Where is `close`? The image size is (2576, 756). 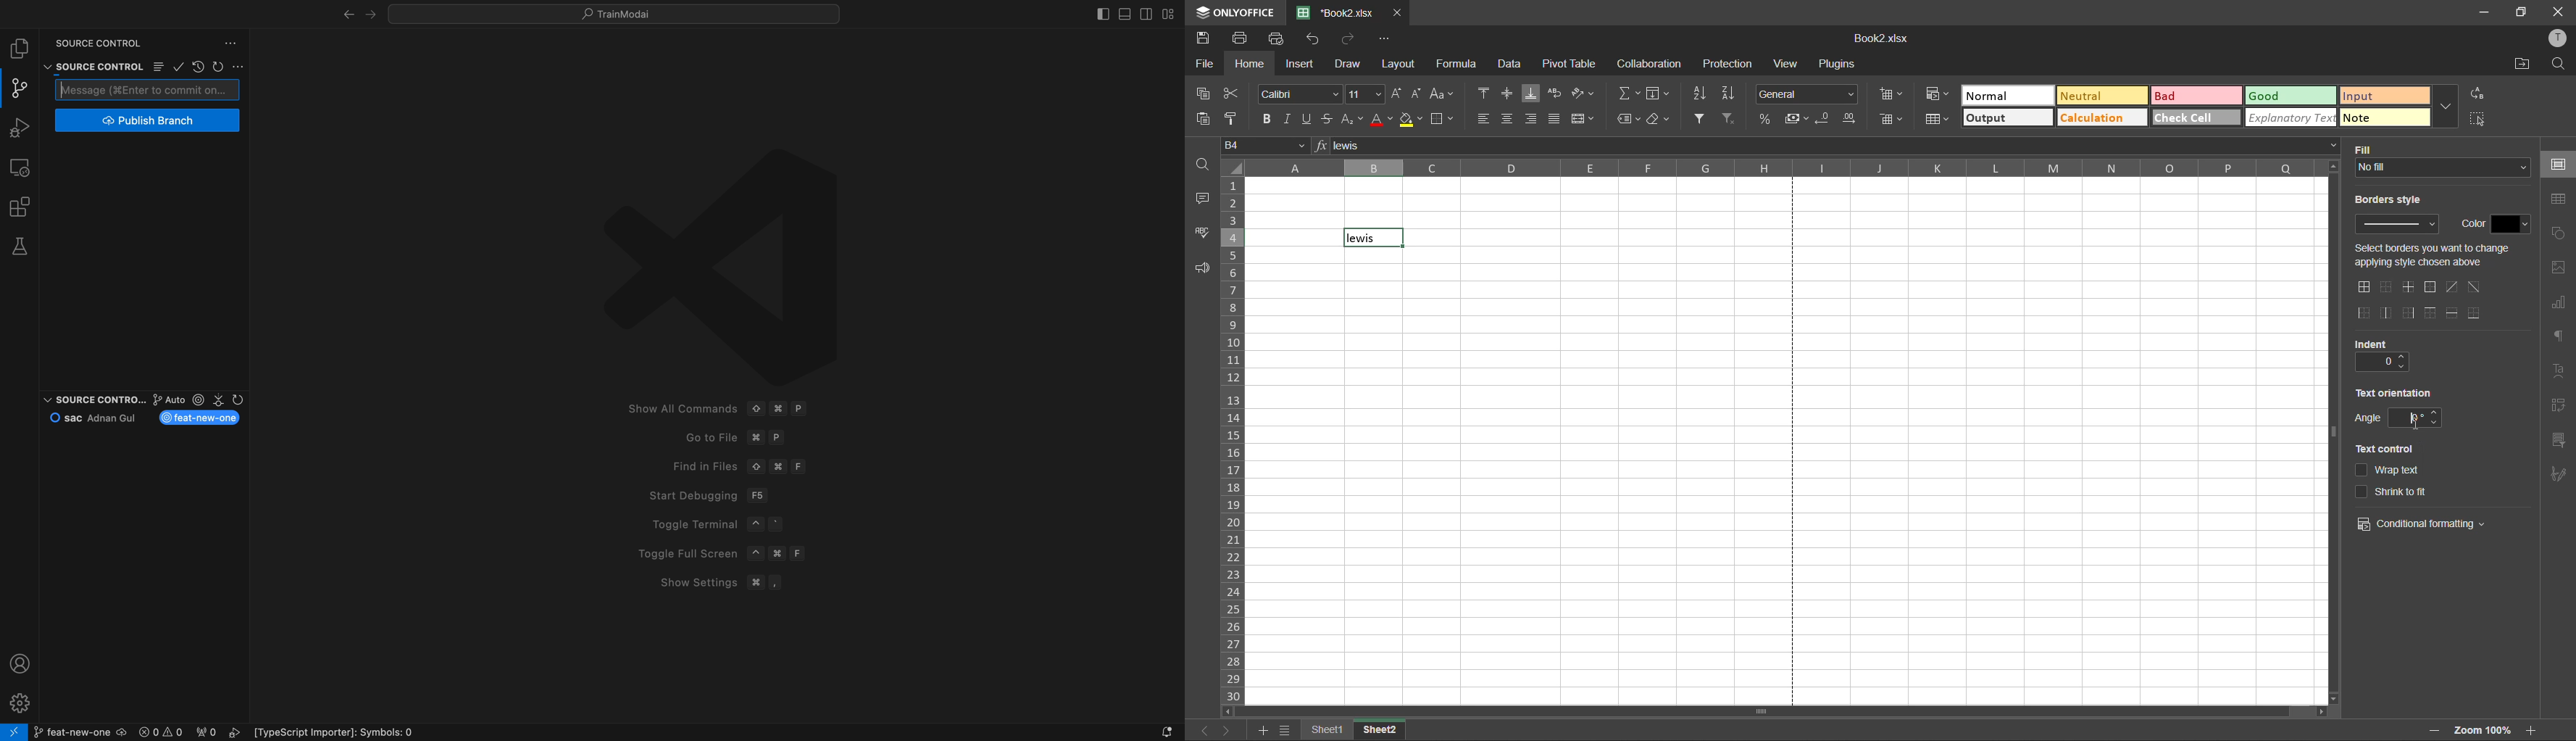
close is located at coordinates (2560, 12).